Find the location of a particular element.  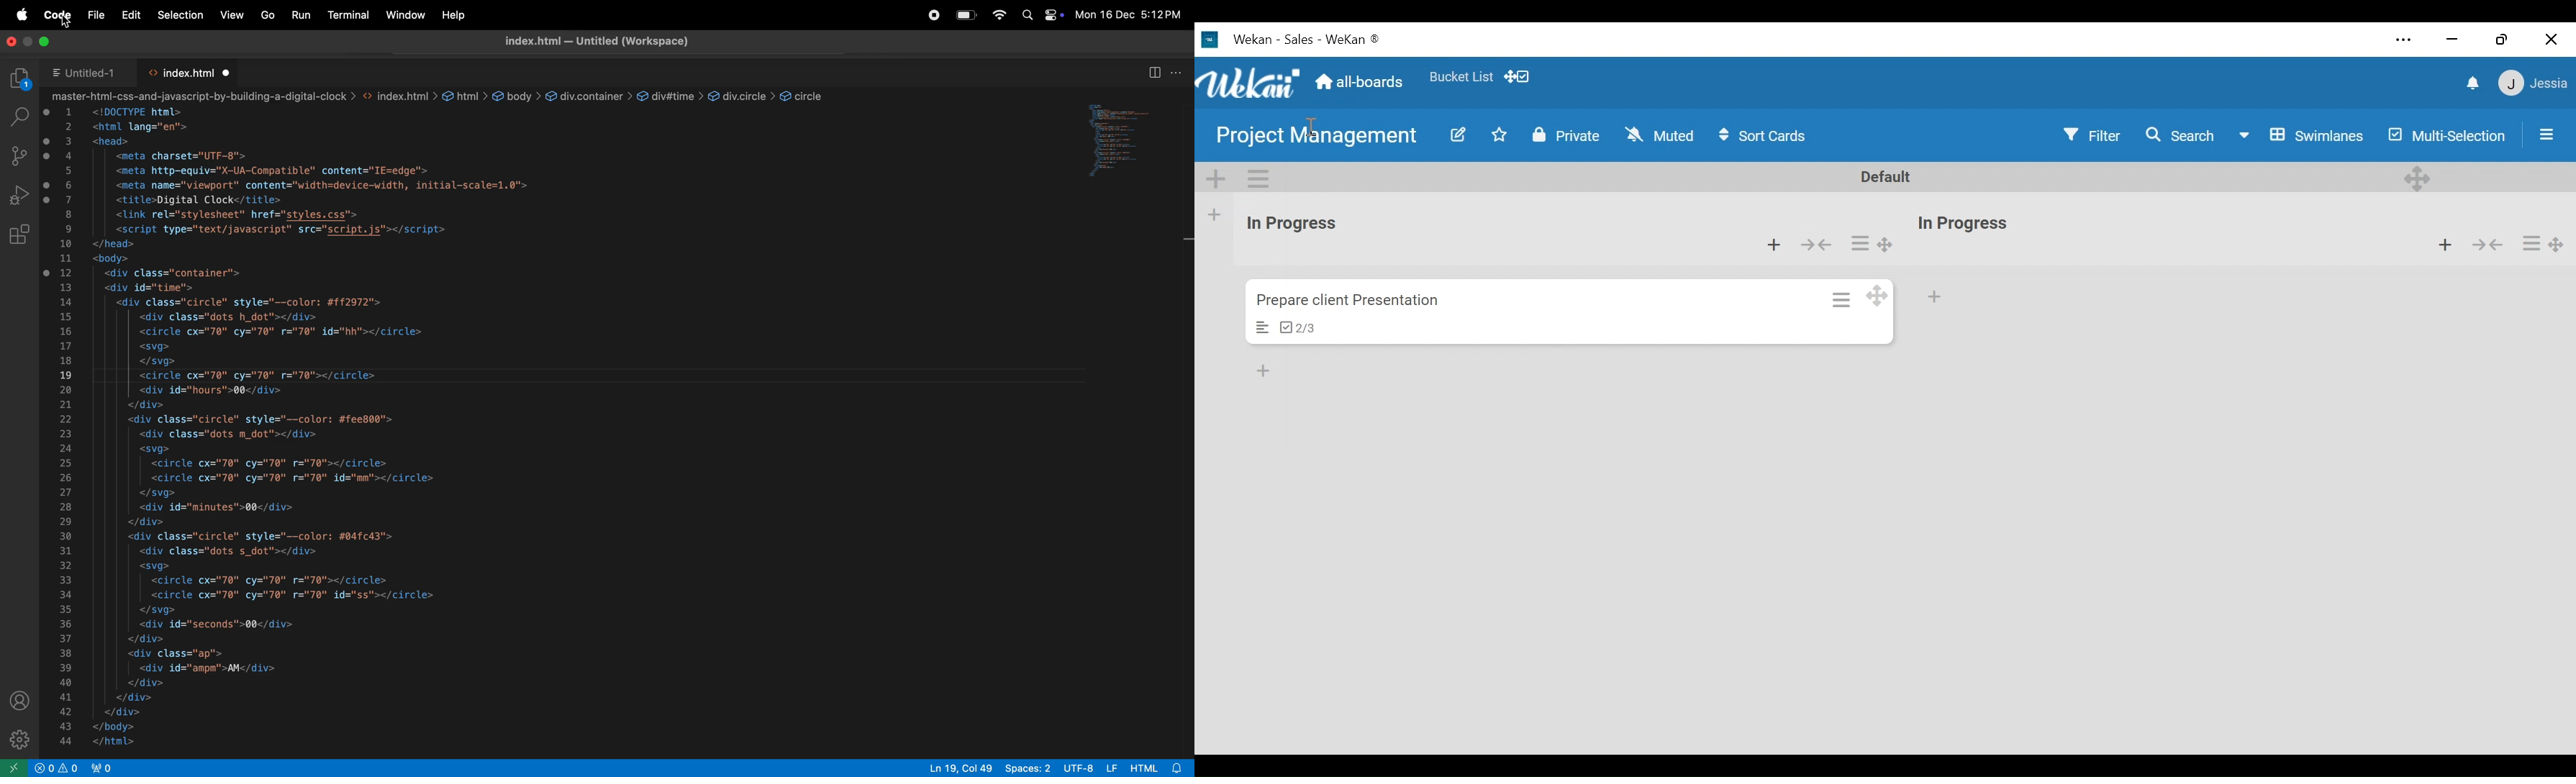

</div> is located at coordinates (147, 640).